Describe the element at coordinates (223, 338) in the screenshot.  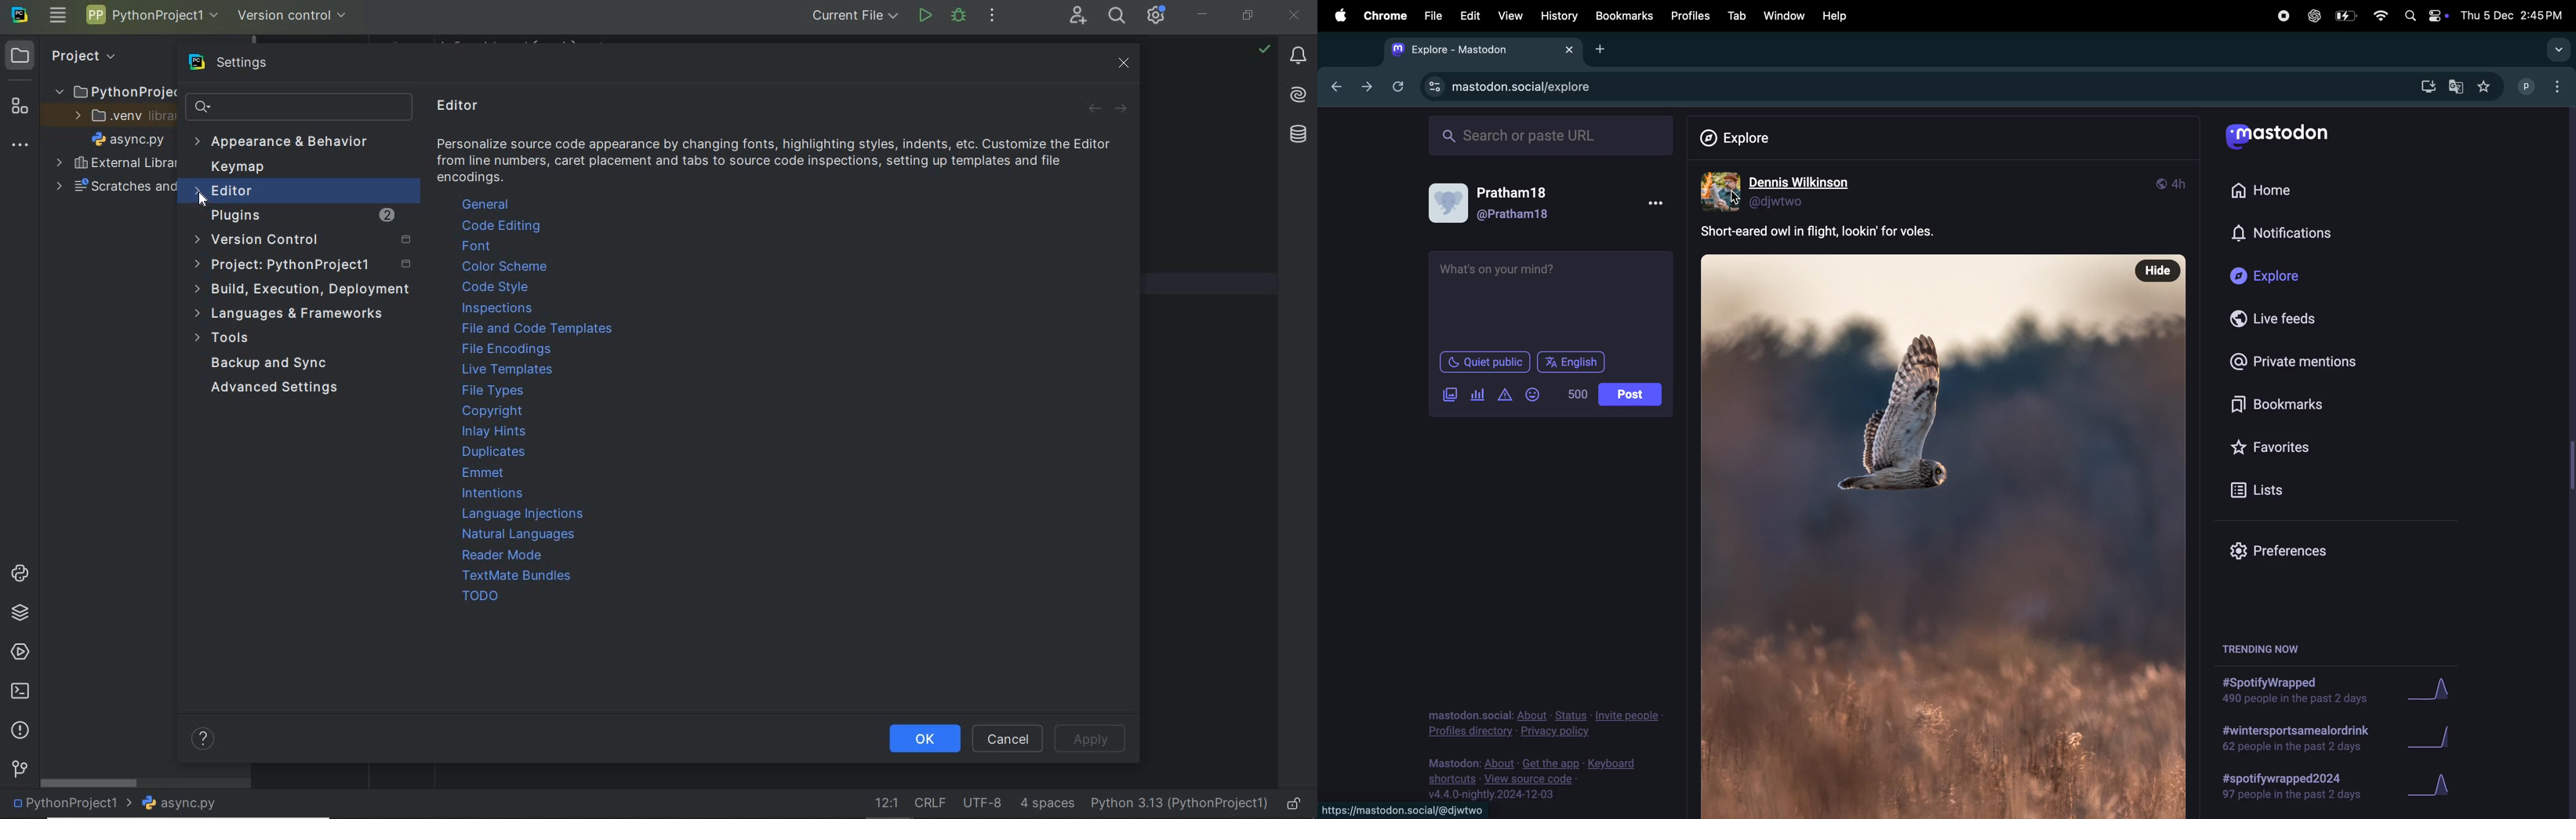
I see `Tools` at that location.